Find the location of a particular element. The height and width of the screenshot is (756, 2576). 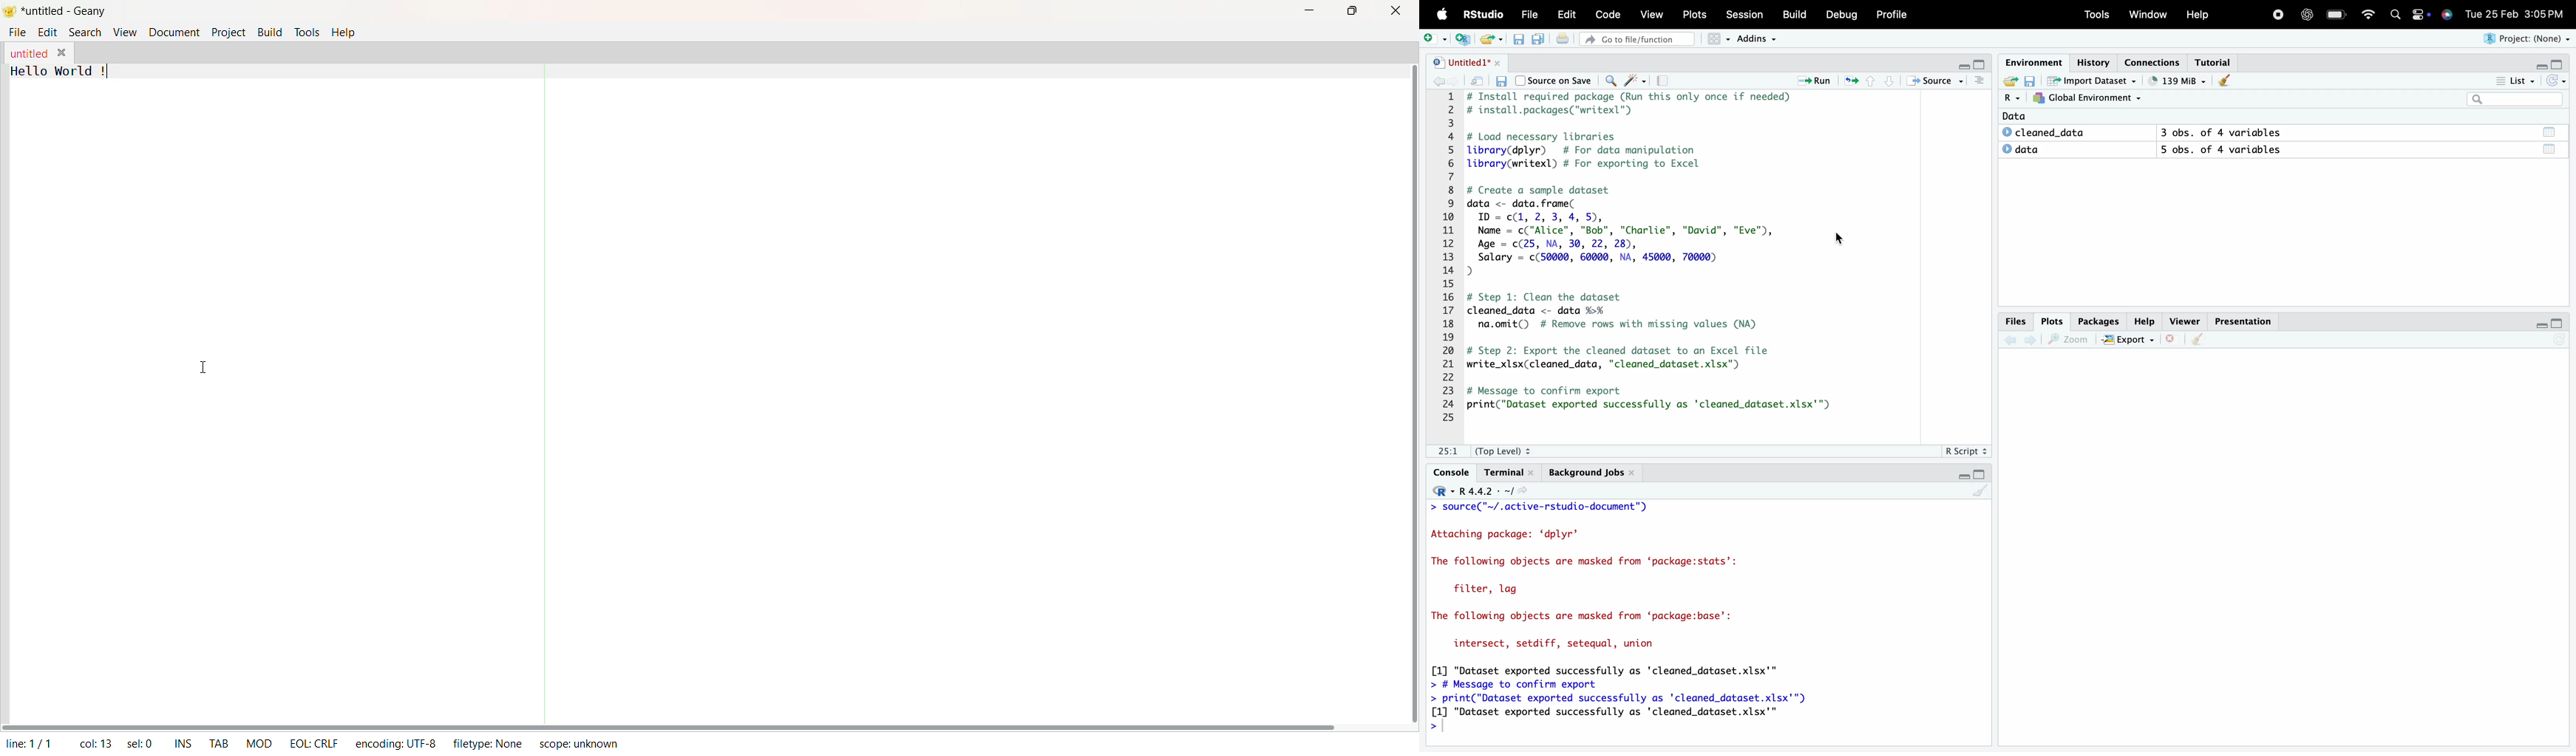

Profile is located at coordinates (1891, 15).